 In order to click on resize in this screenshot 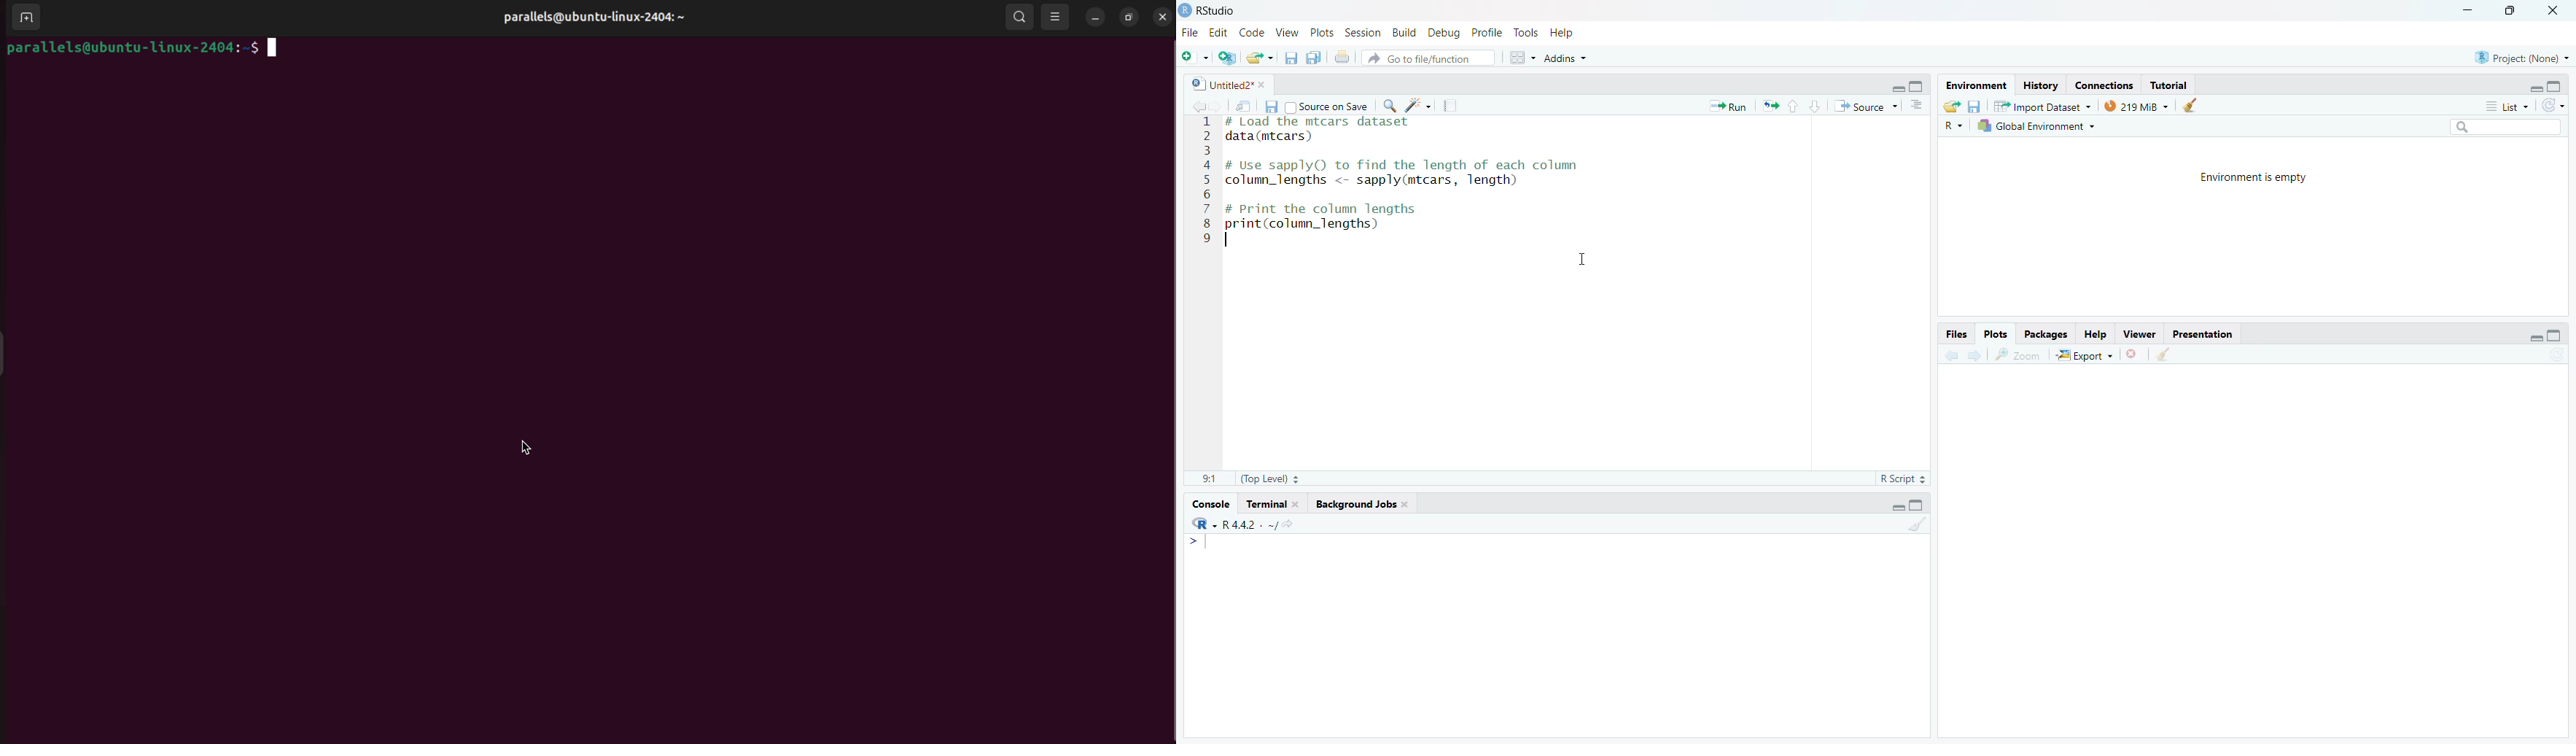, I will do `click(1129, 16)`.